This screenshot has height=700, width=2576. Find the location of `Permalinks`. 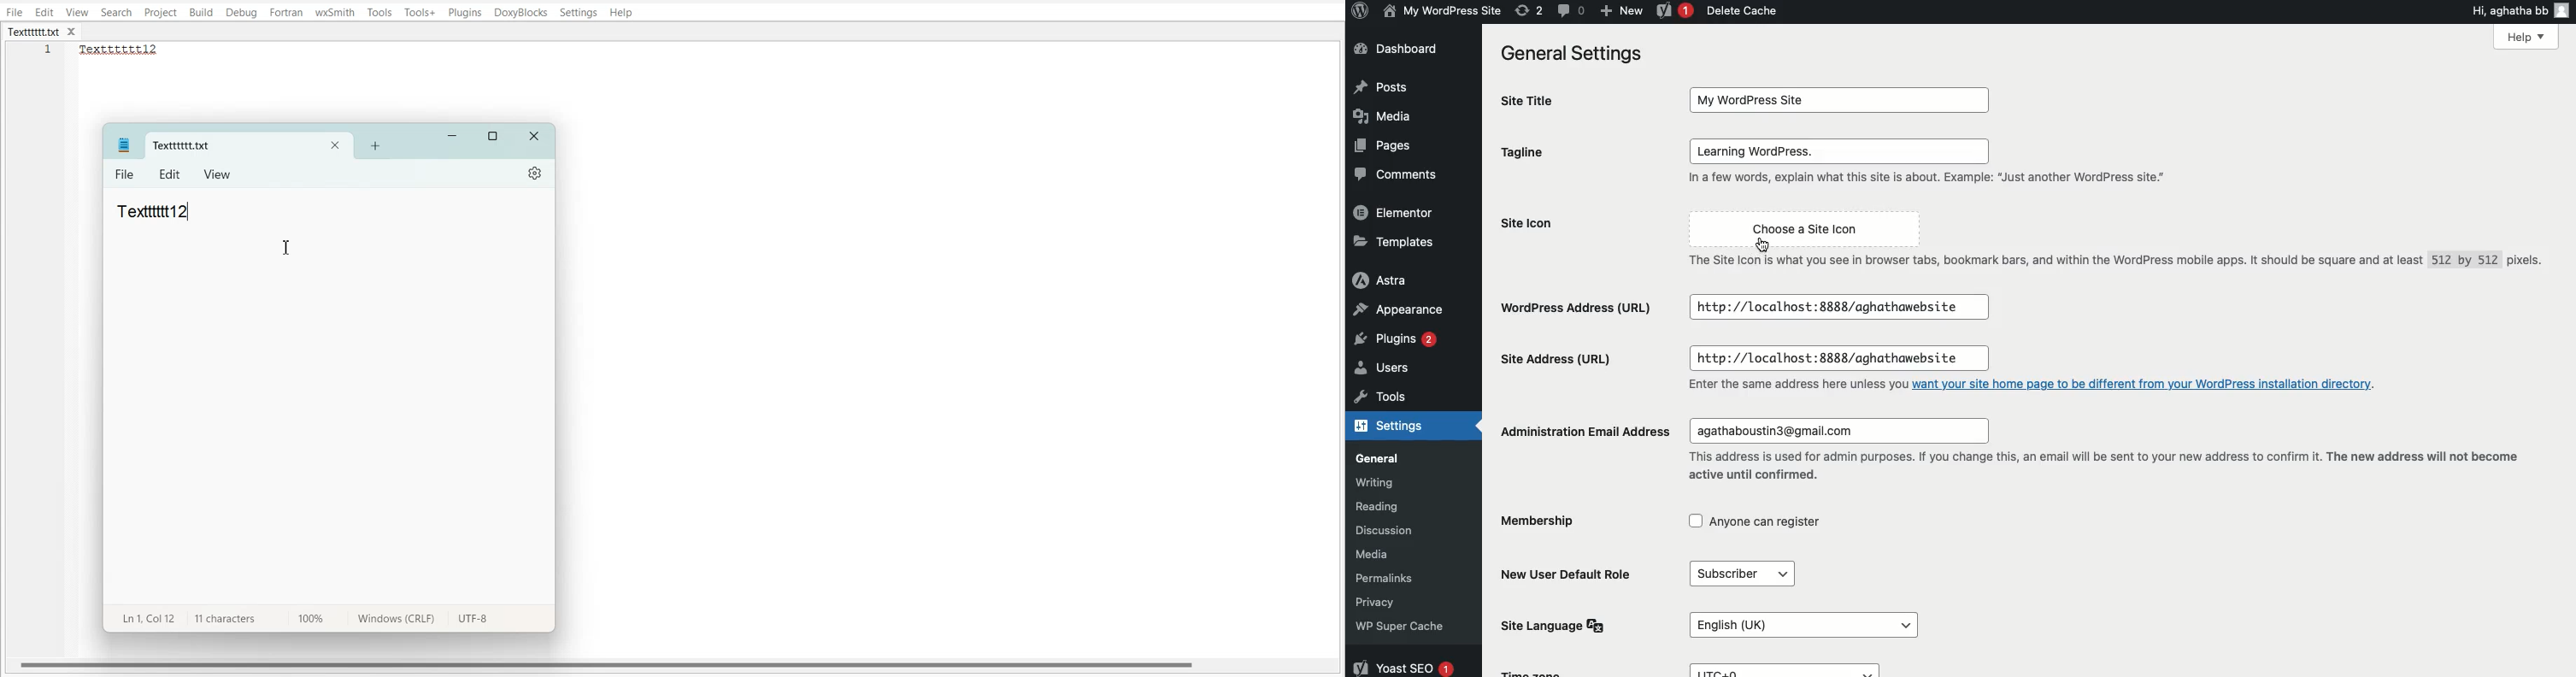

Permalinks is located at coordinates (1409, 575).